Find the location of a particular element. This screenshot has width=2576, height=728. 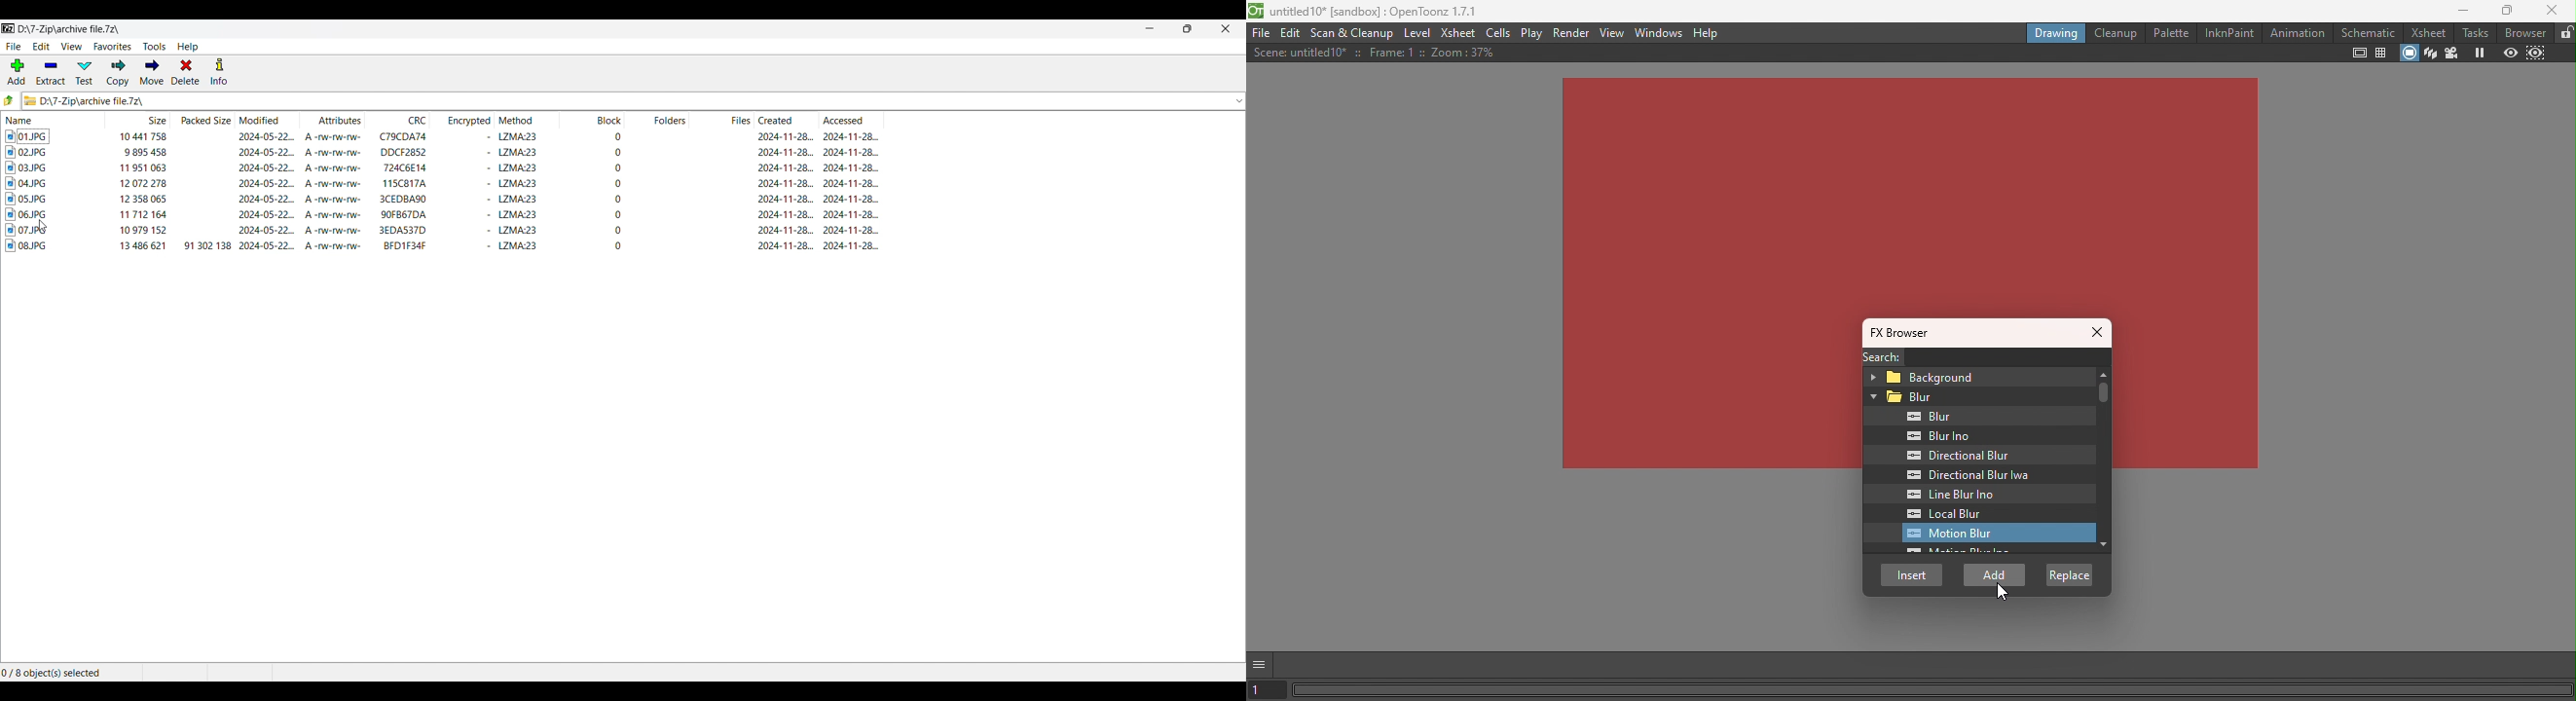

Directional Blur is located at coordinates (1957, 456).